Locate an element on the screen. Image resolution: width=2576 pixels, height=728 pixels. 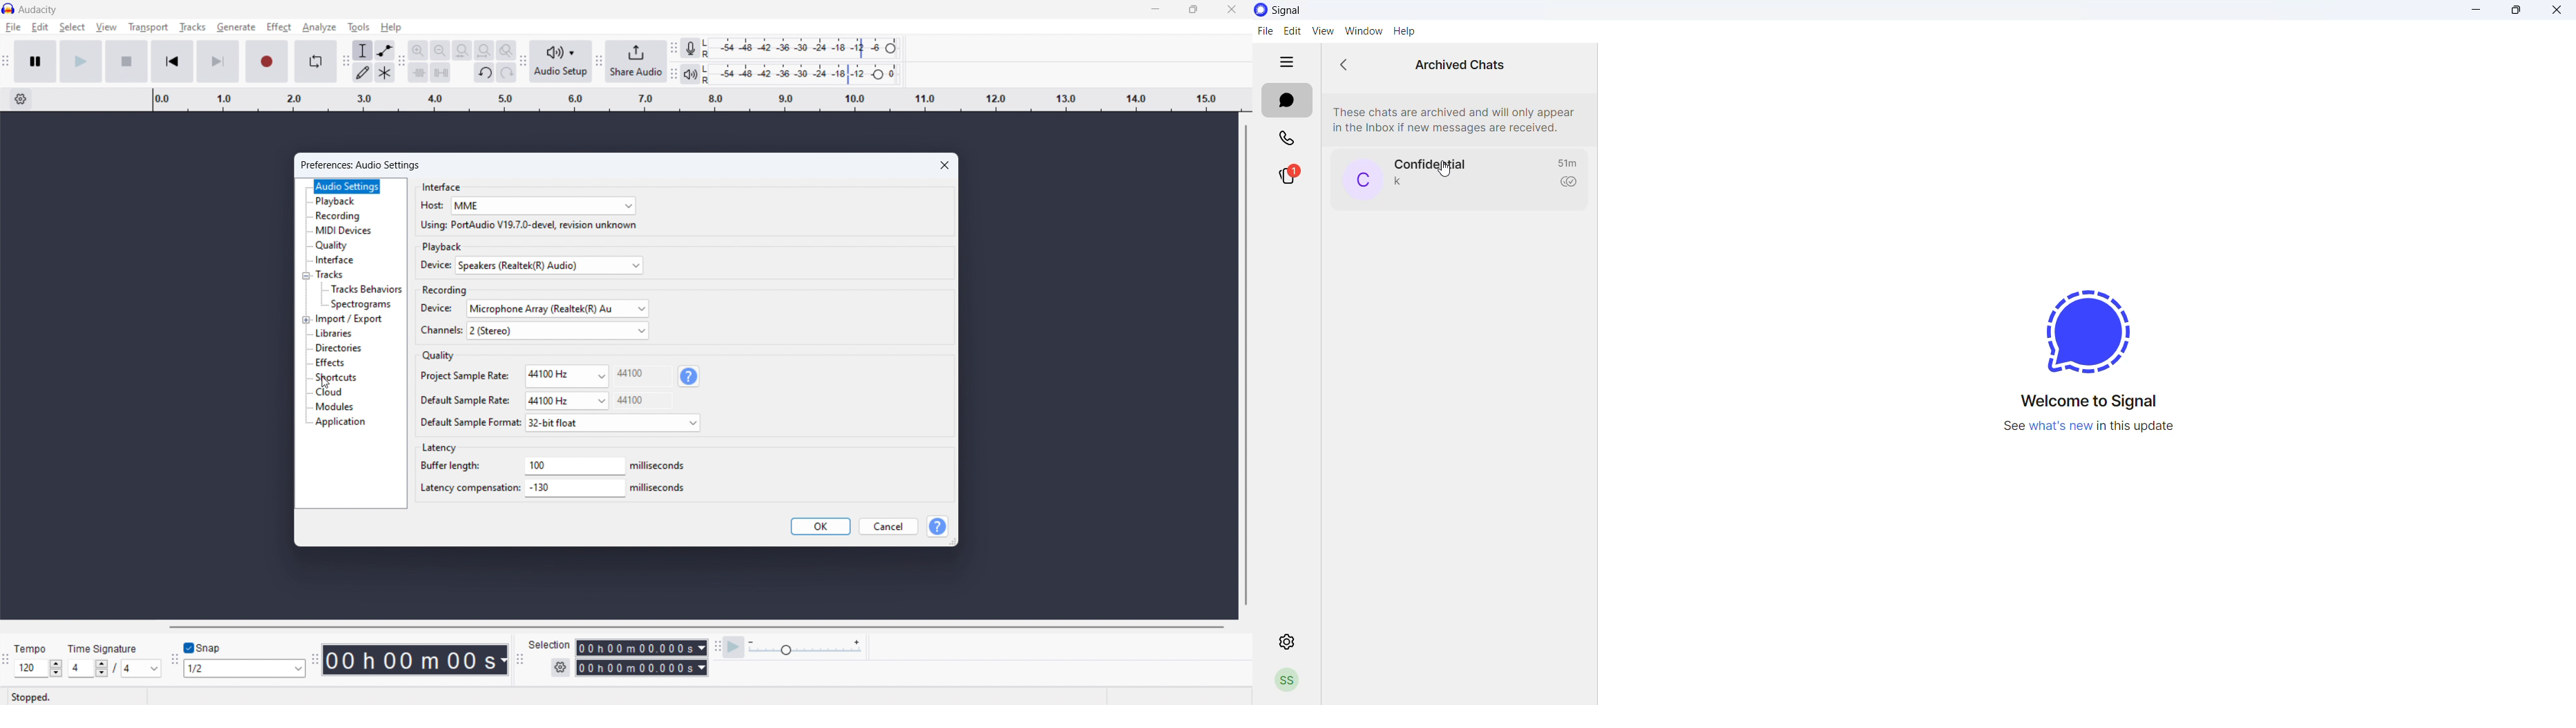
tools is located at coordinates (358, 27).